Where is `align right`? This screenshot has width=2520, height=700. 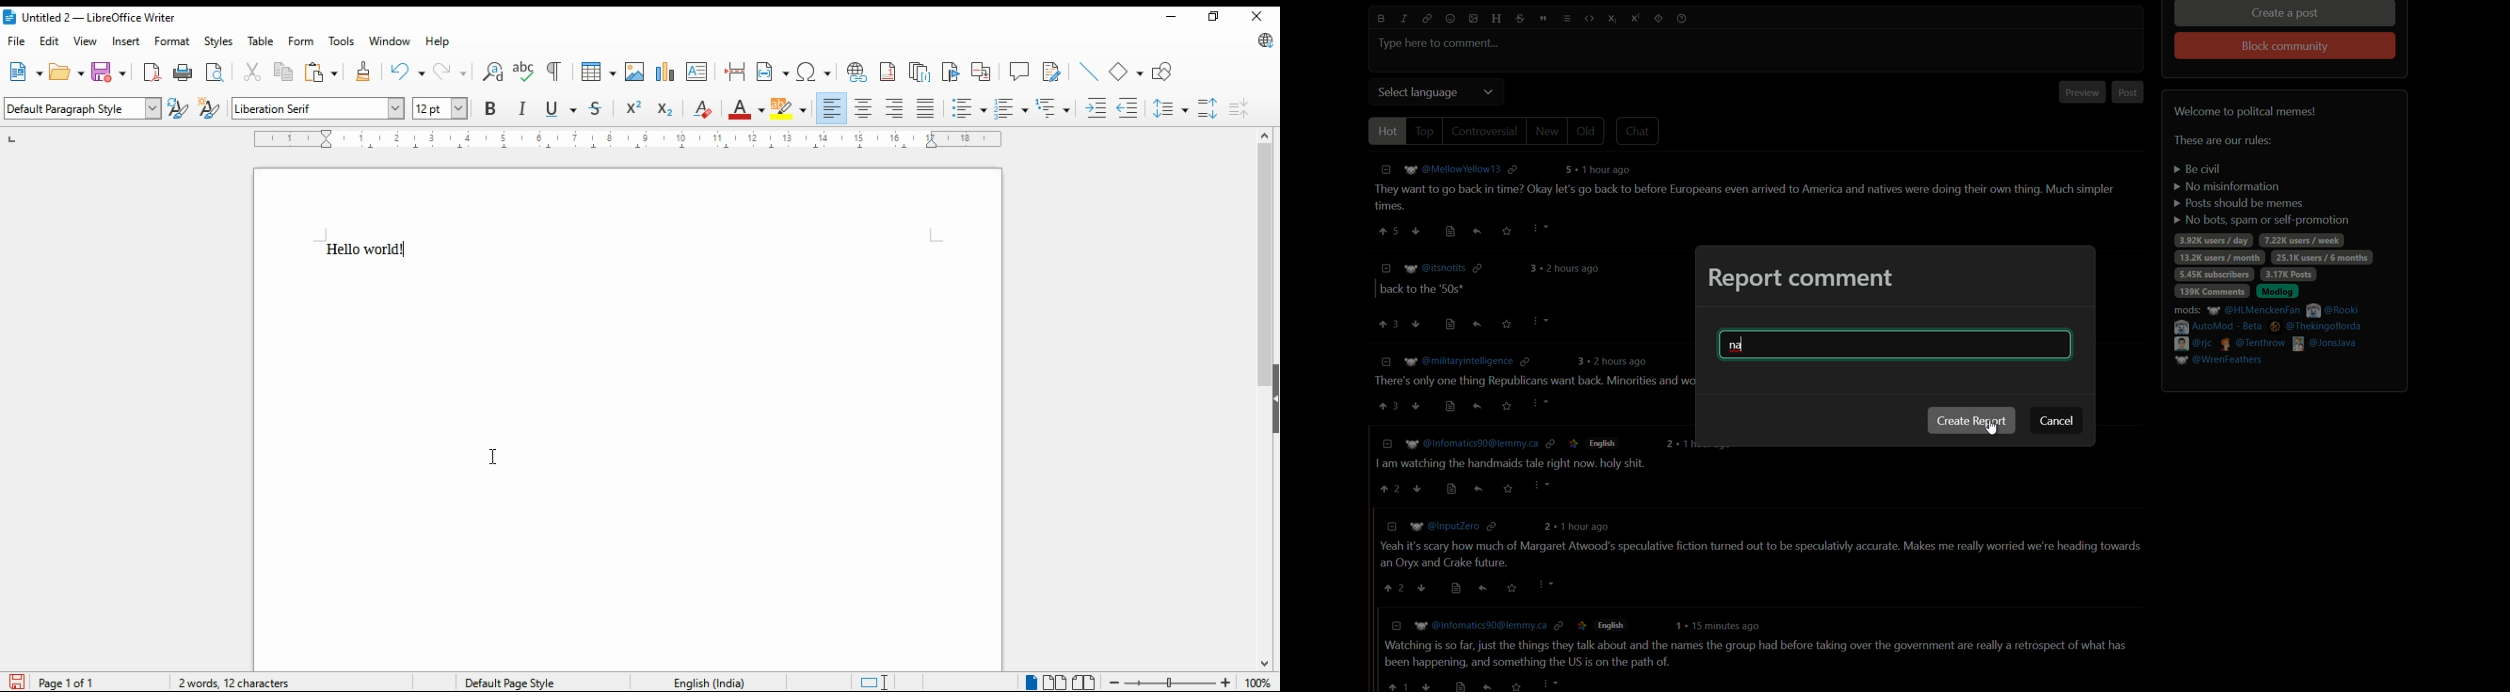
align right is located at coordinates (895, 109).